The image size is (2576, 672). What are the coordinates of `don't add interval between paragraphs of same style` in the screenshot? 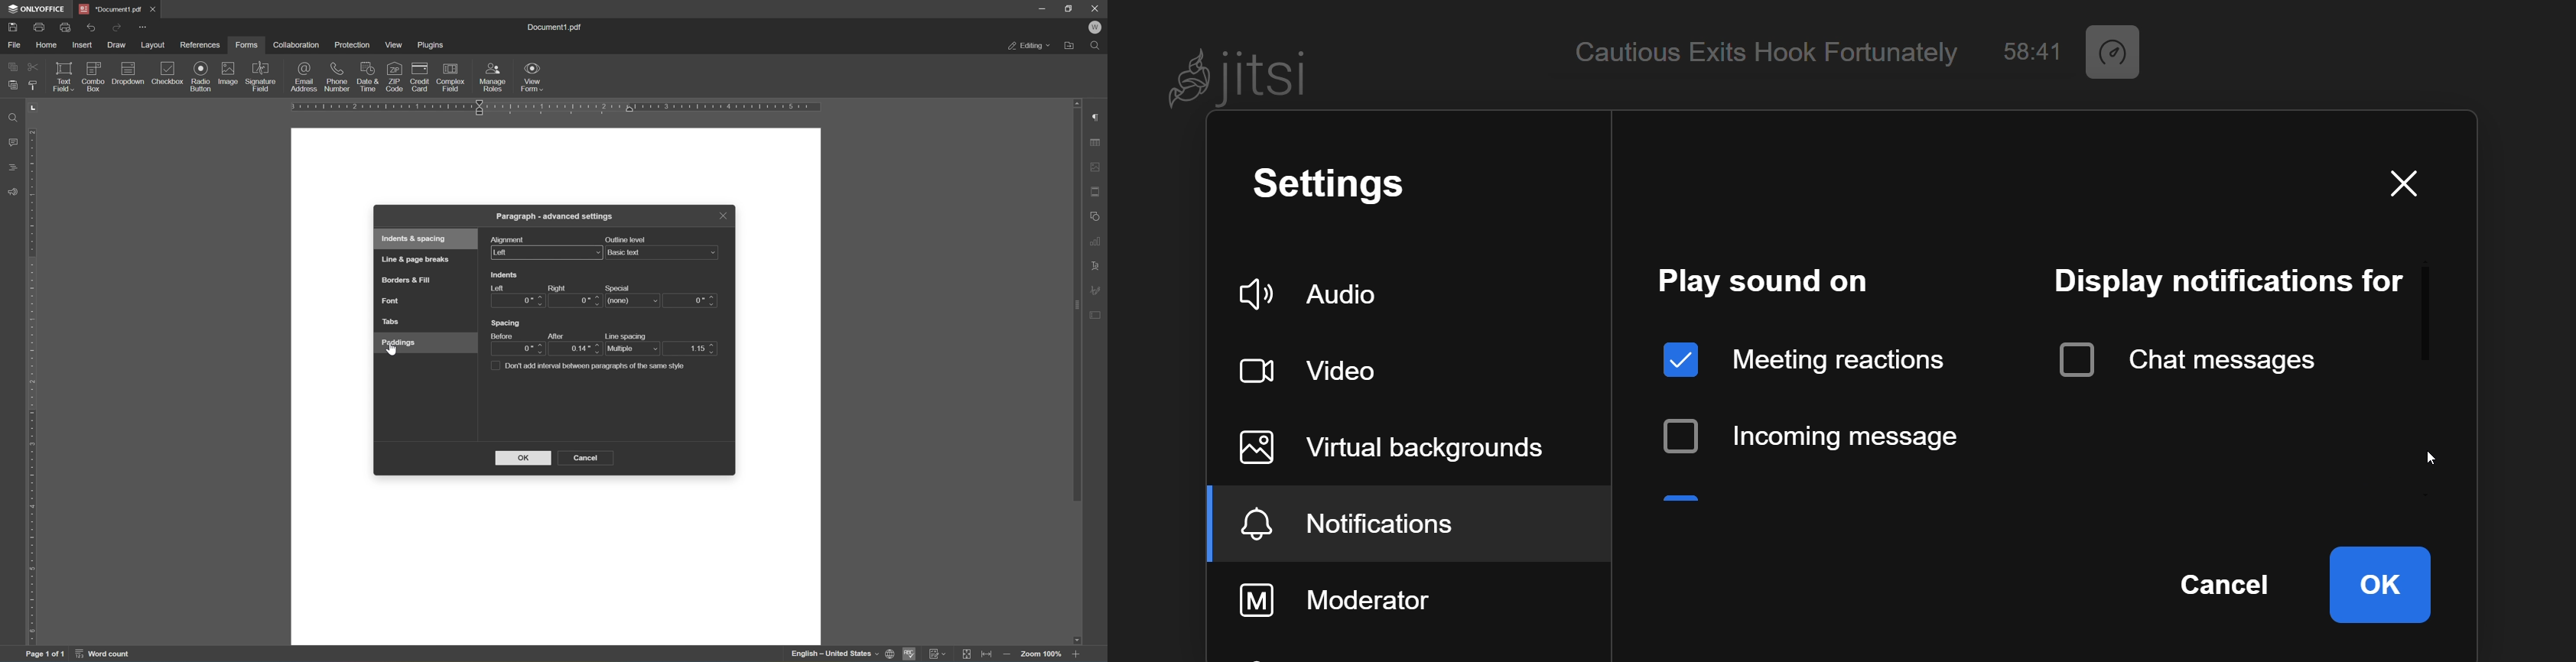 It's located at (593, 366).